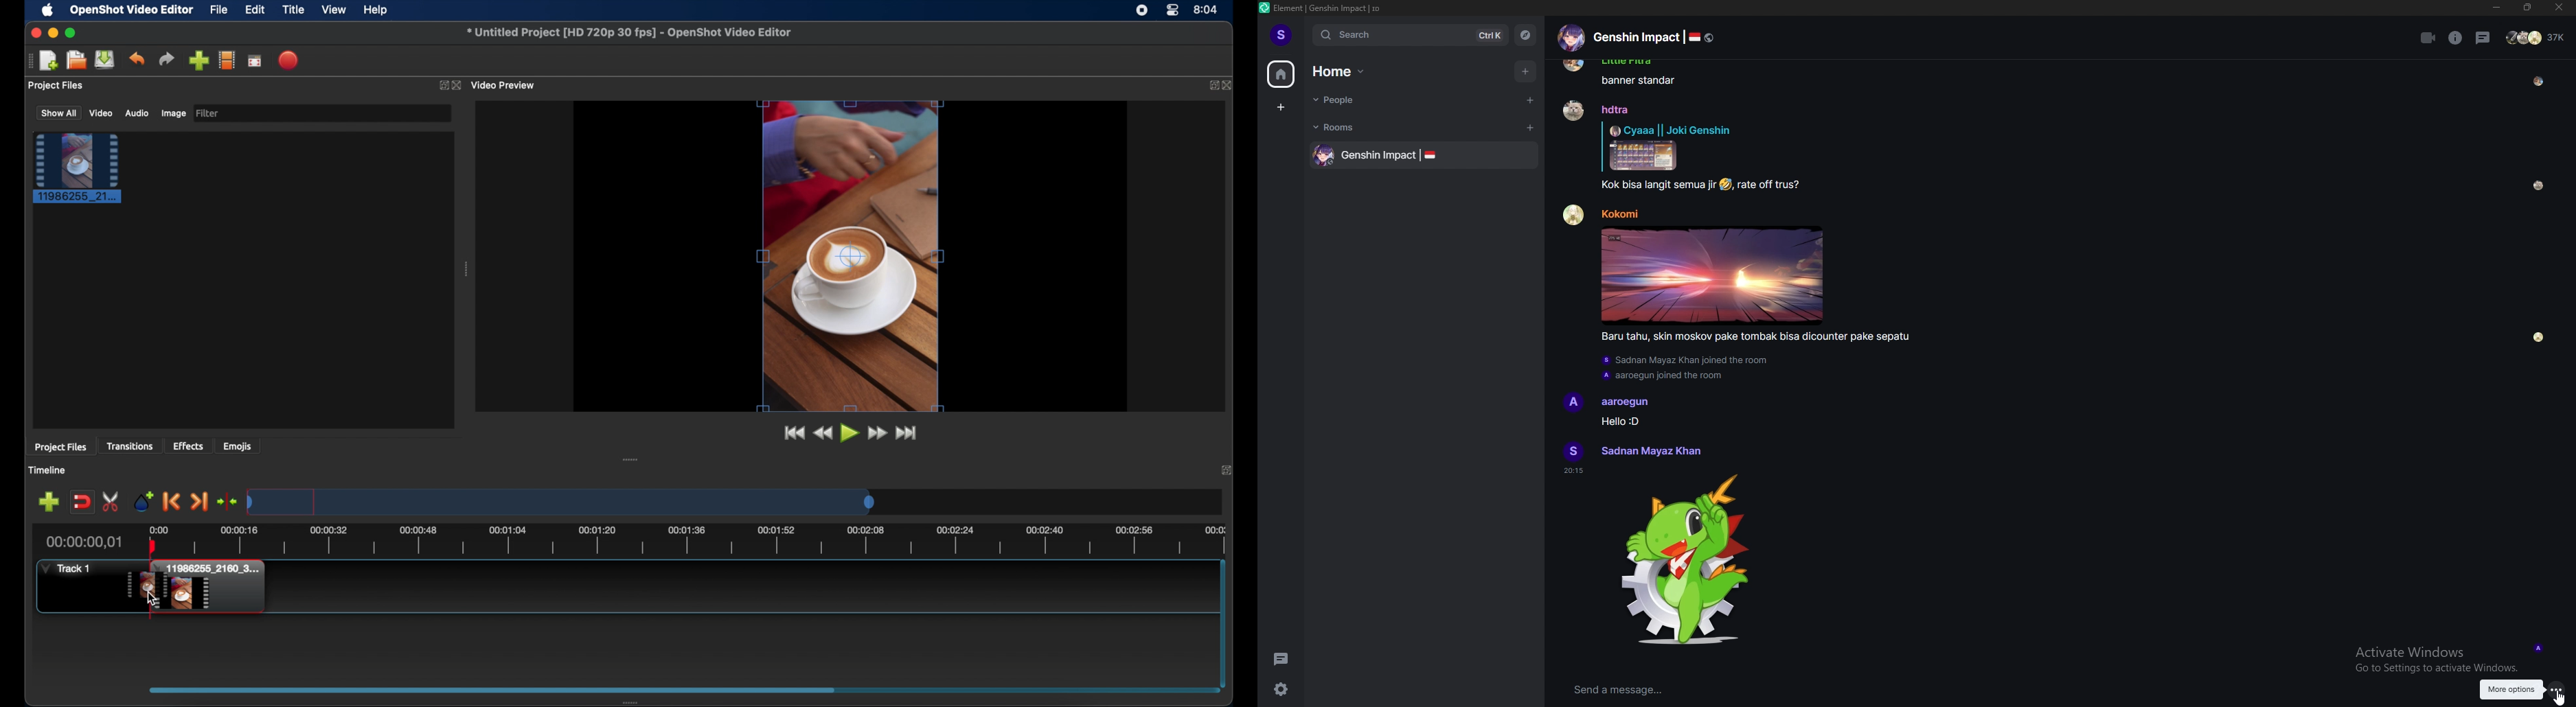 This screenshot has height=728, width=2576. I want to click on hdtra, so click(1615, 109).